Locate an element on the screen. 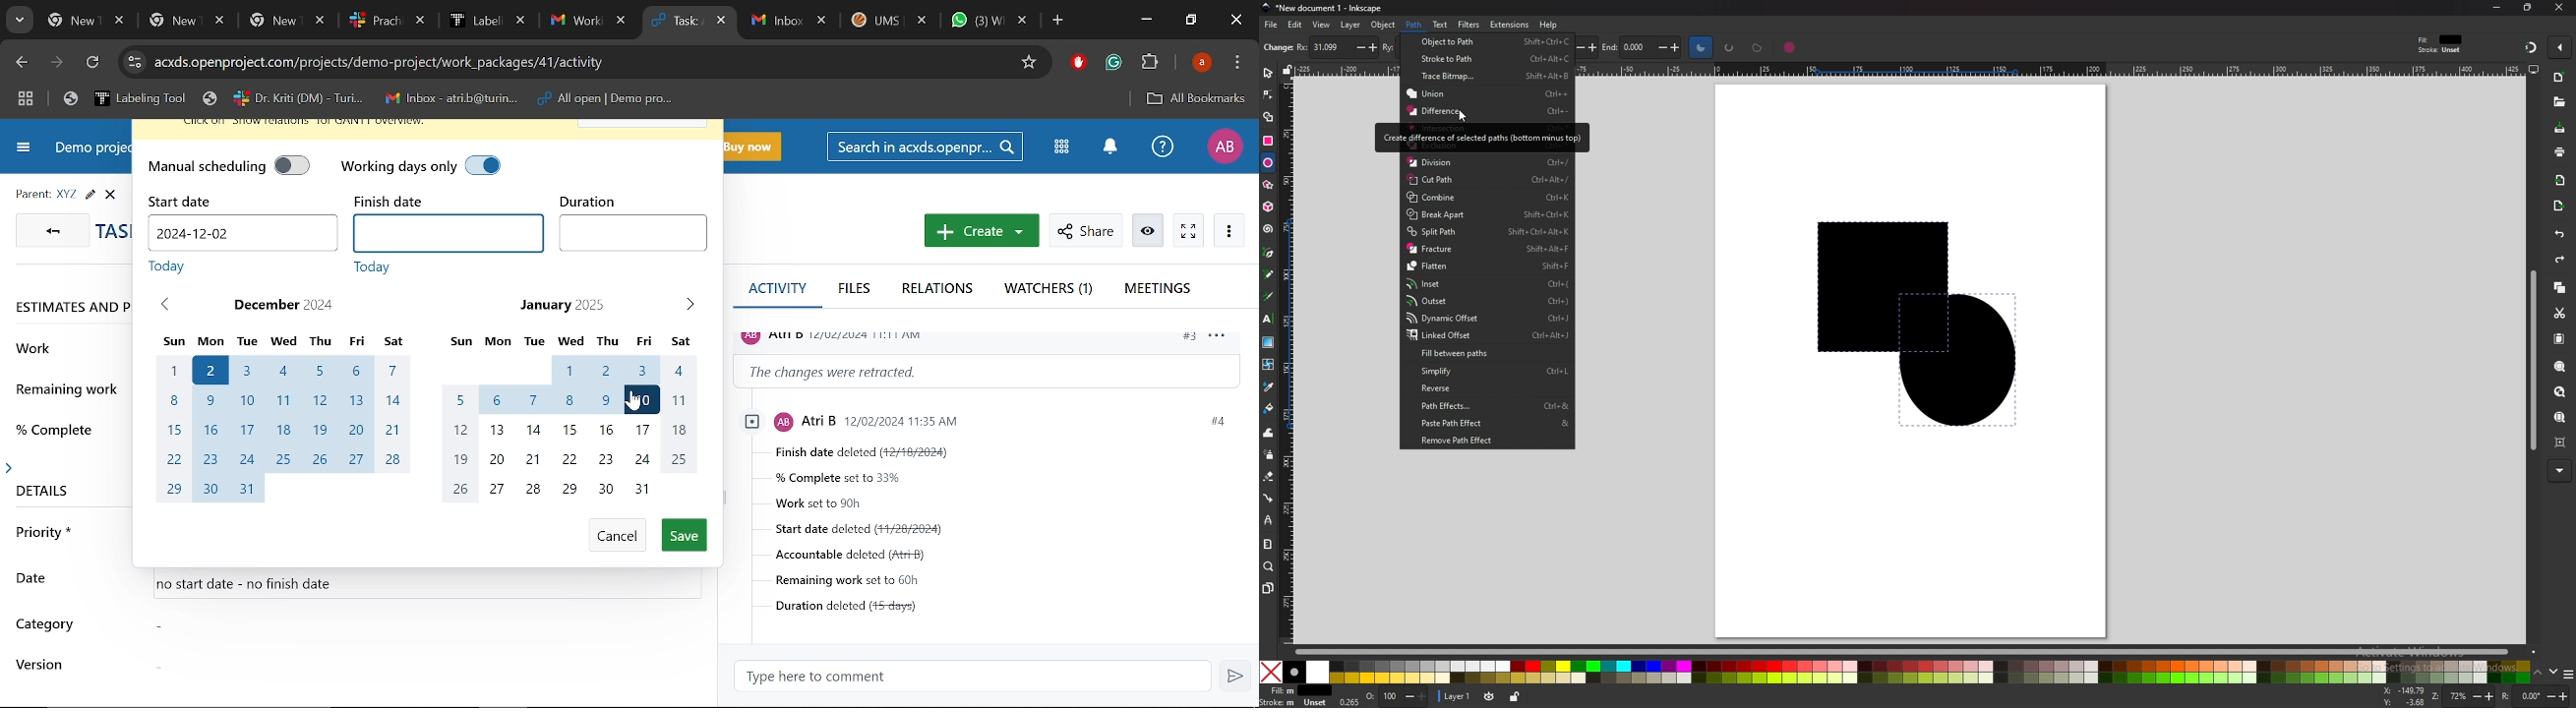  end is located at coordinates (1645, 48).